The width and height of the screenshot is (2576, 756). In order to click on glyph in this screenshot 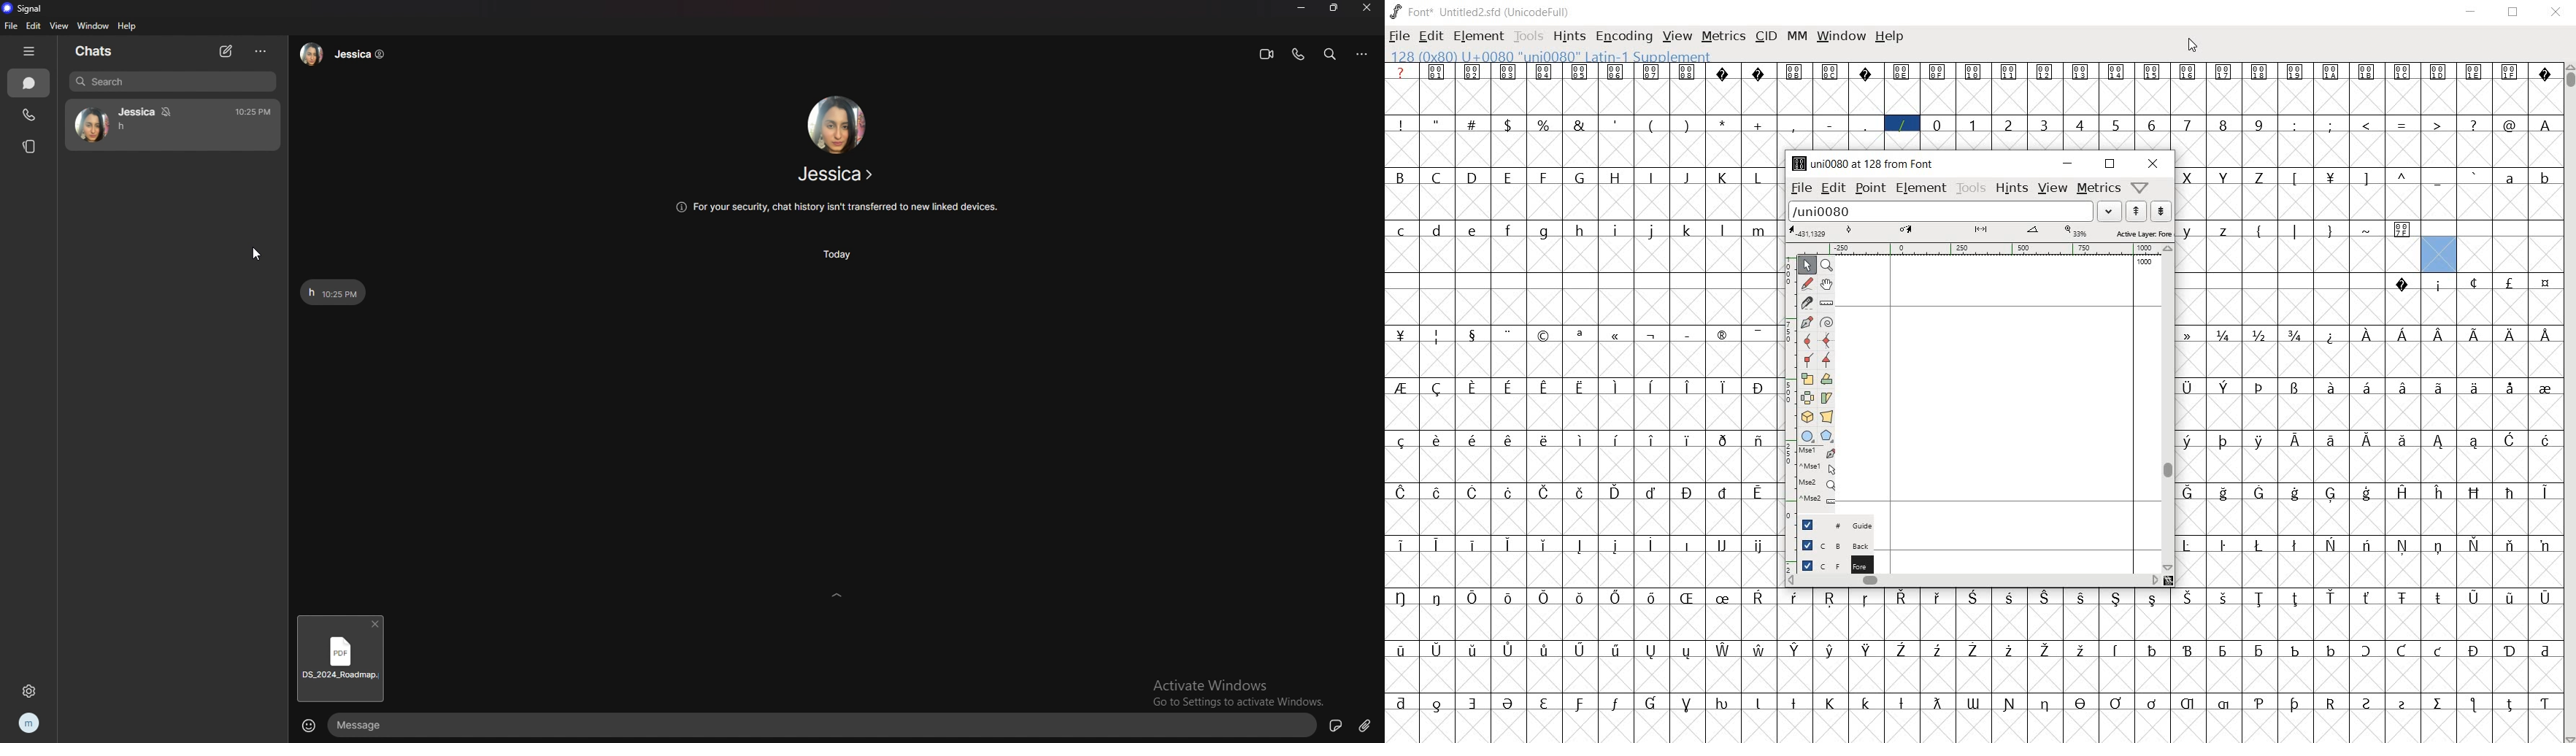, I will do `click(1507, 545)`.